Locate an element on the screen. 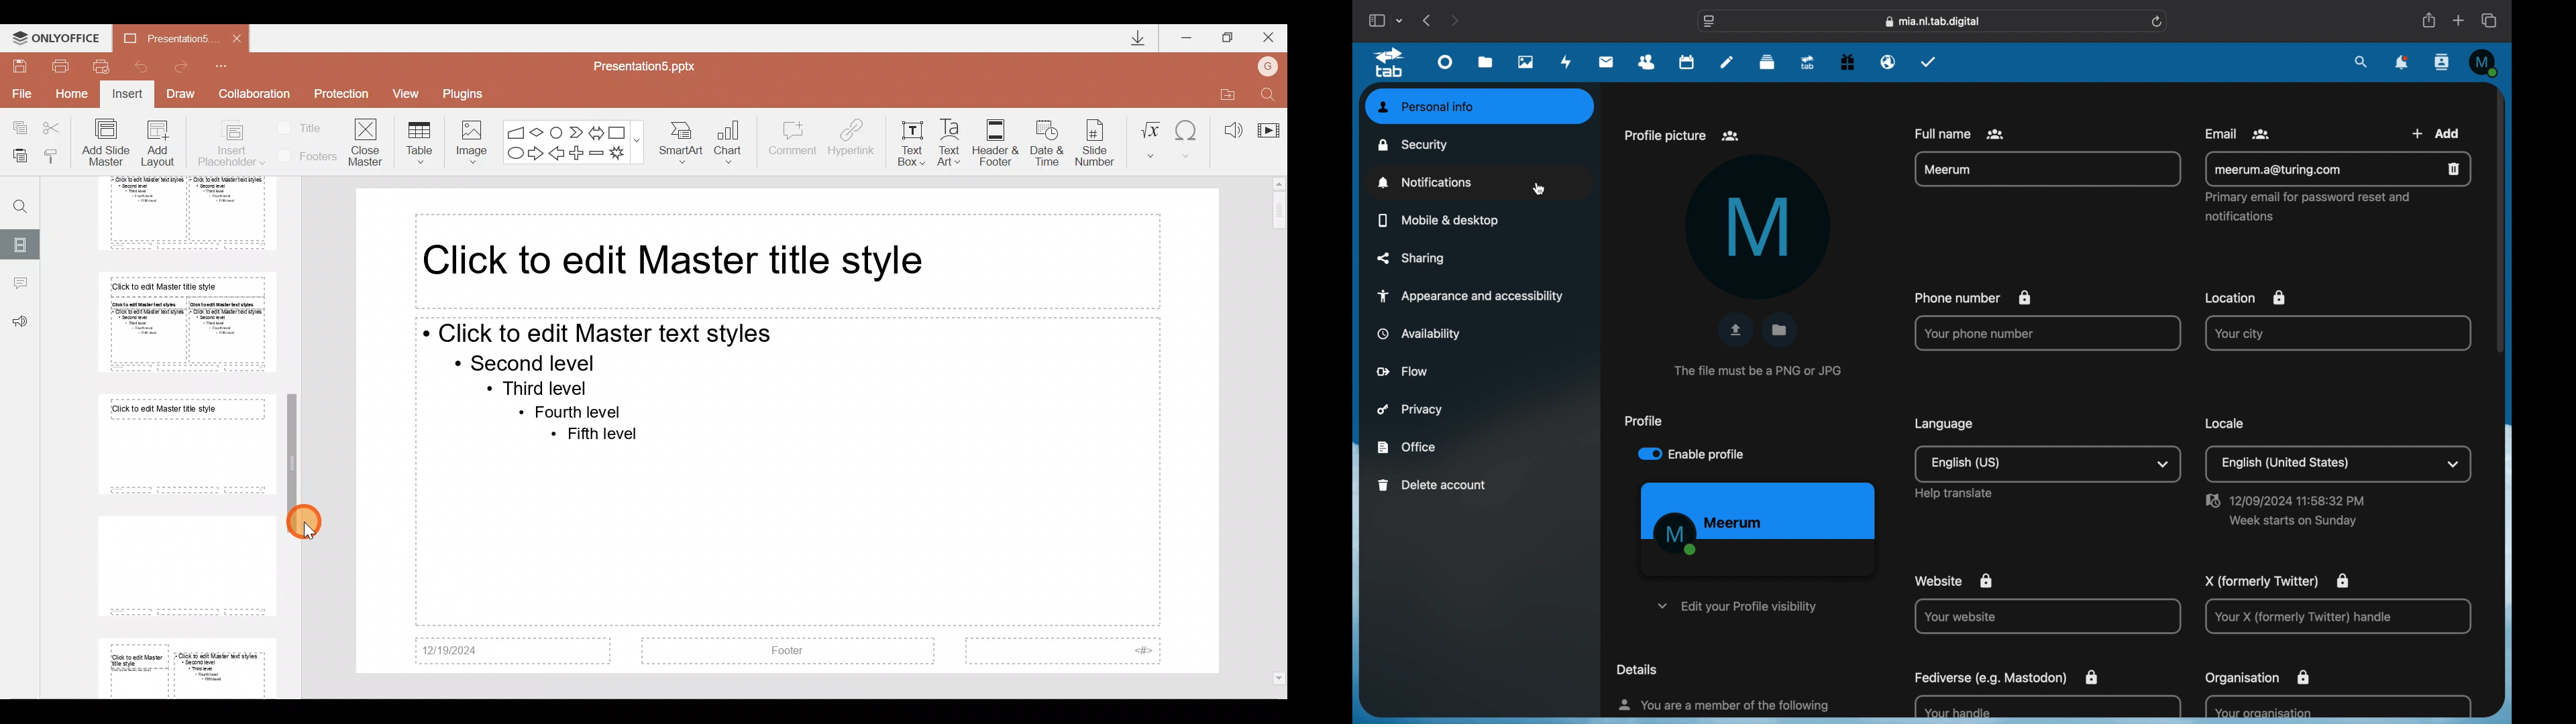 This screenshot has width=2576, height=728. Explosion 1 is located at coordinates (623, 154).